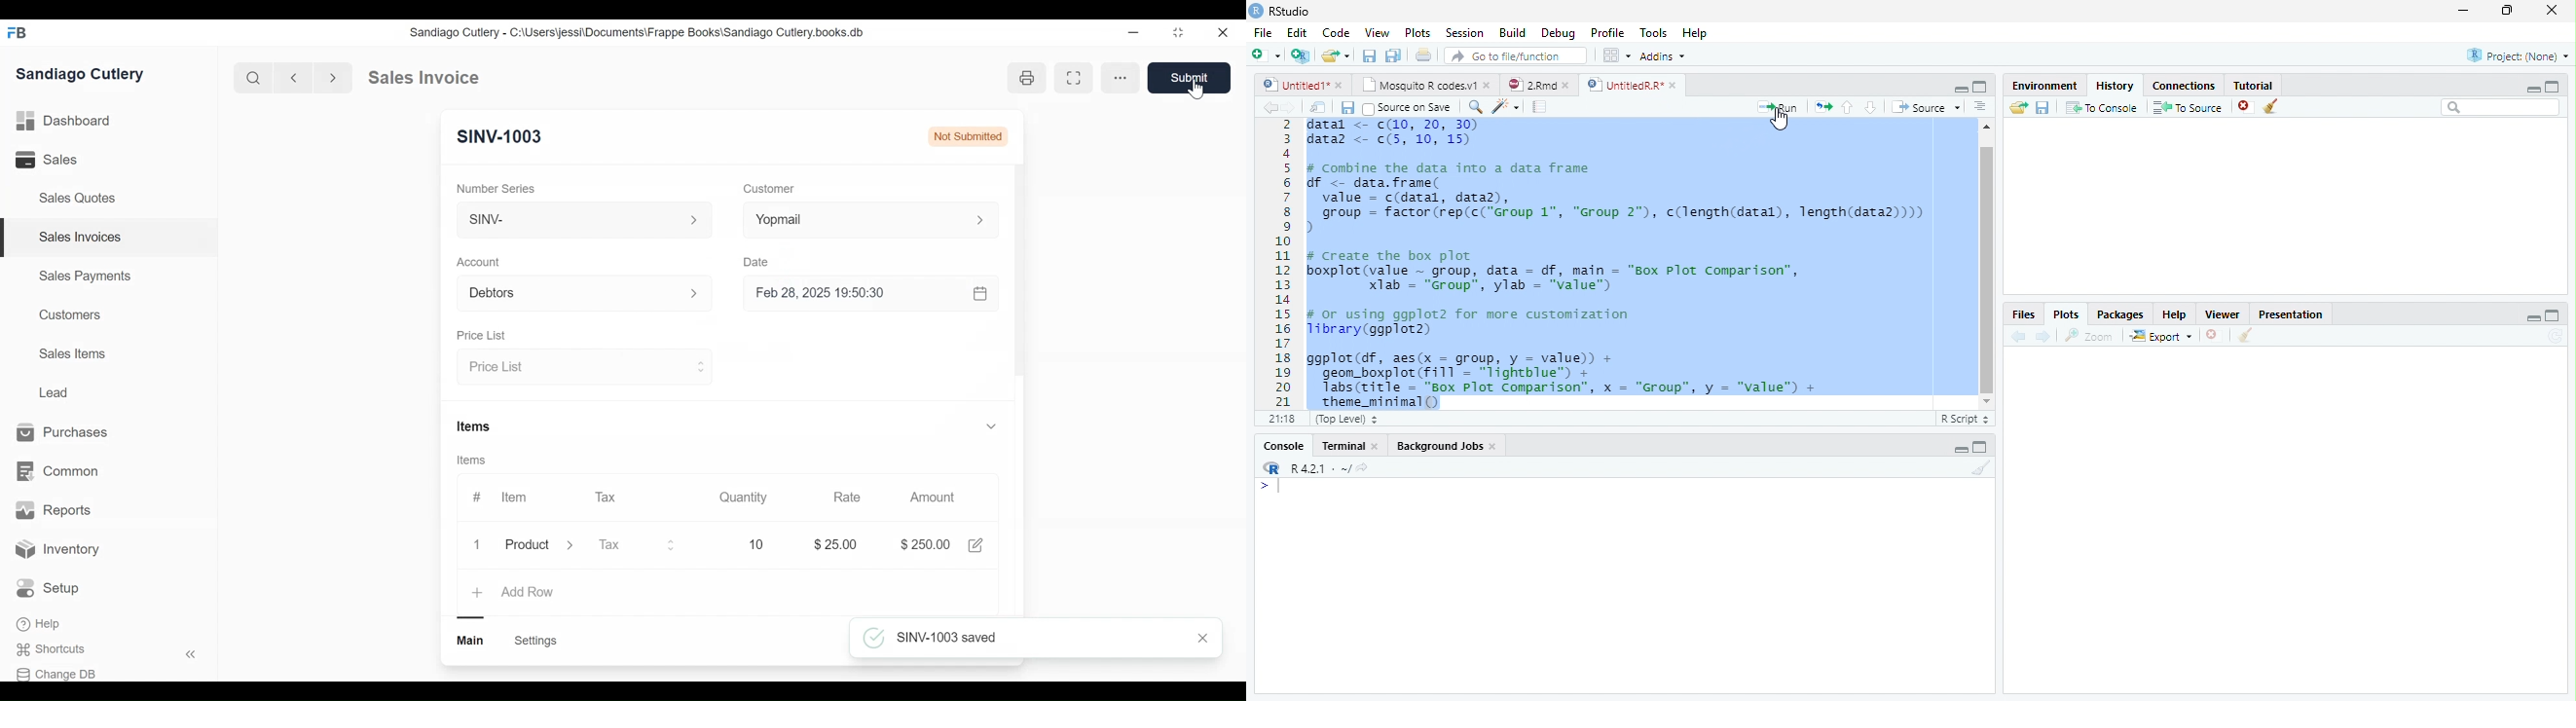 Image resolution: width=2576 pixels, height=728 pixels. Describe the element at coordinates (1283, 446) in the screenshot. I see `Console` at that location.